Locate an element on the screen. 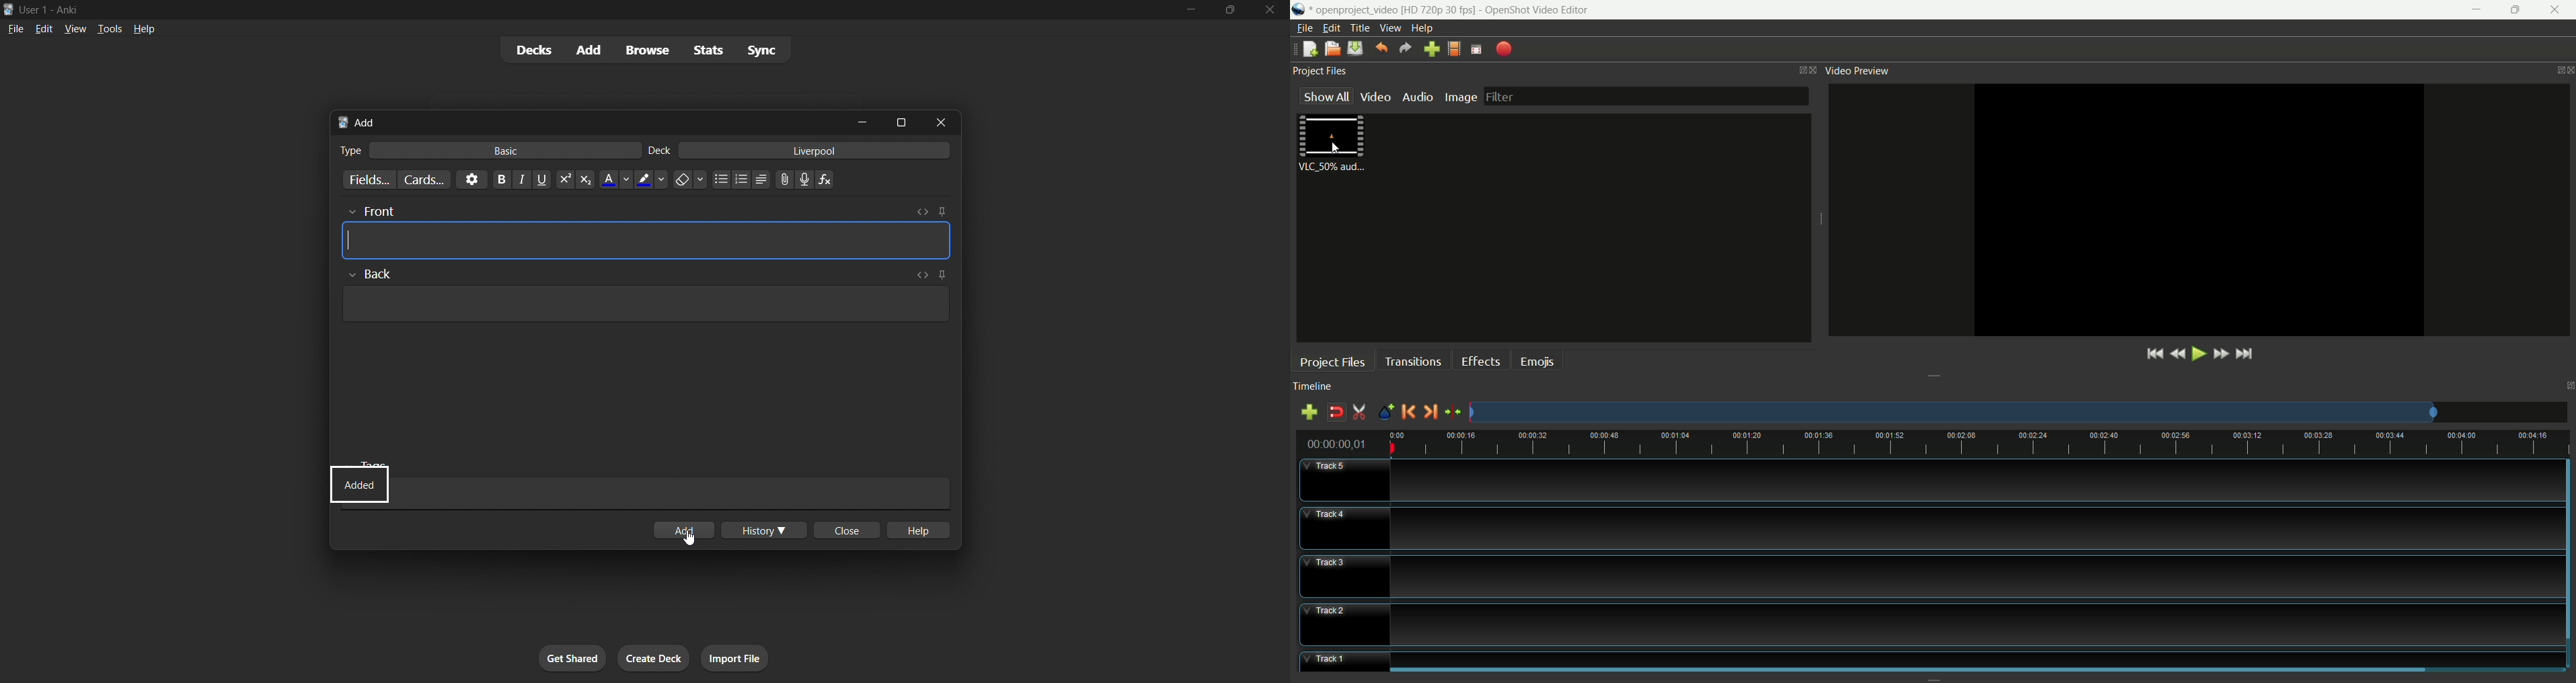 This screenshot has height=700, width=2576. zoom factor is located at coordinates (2019, 412).